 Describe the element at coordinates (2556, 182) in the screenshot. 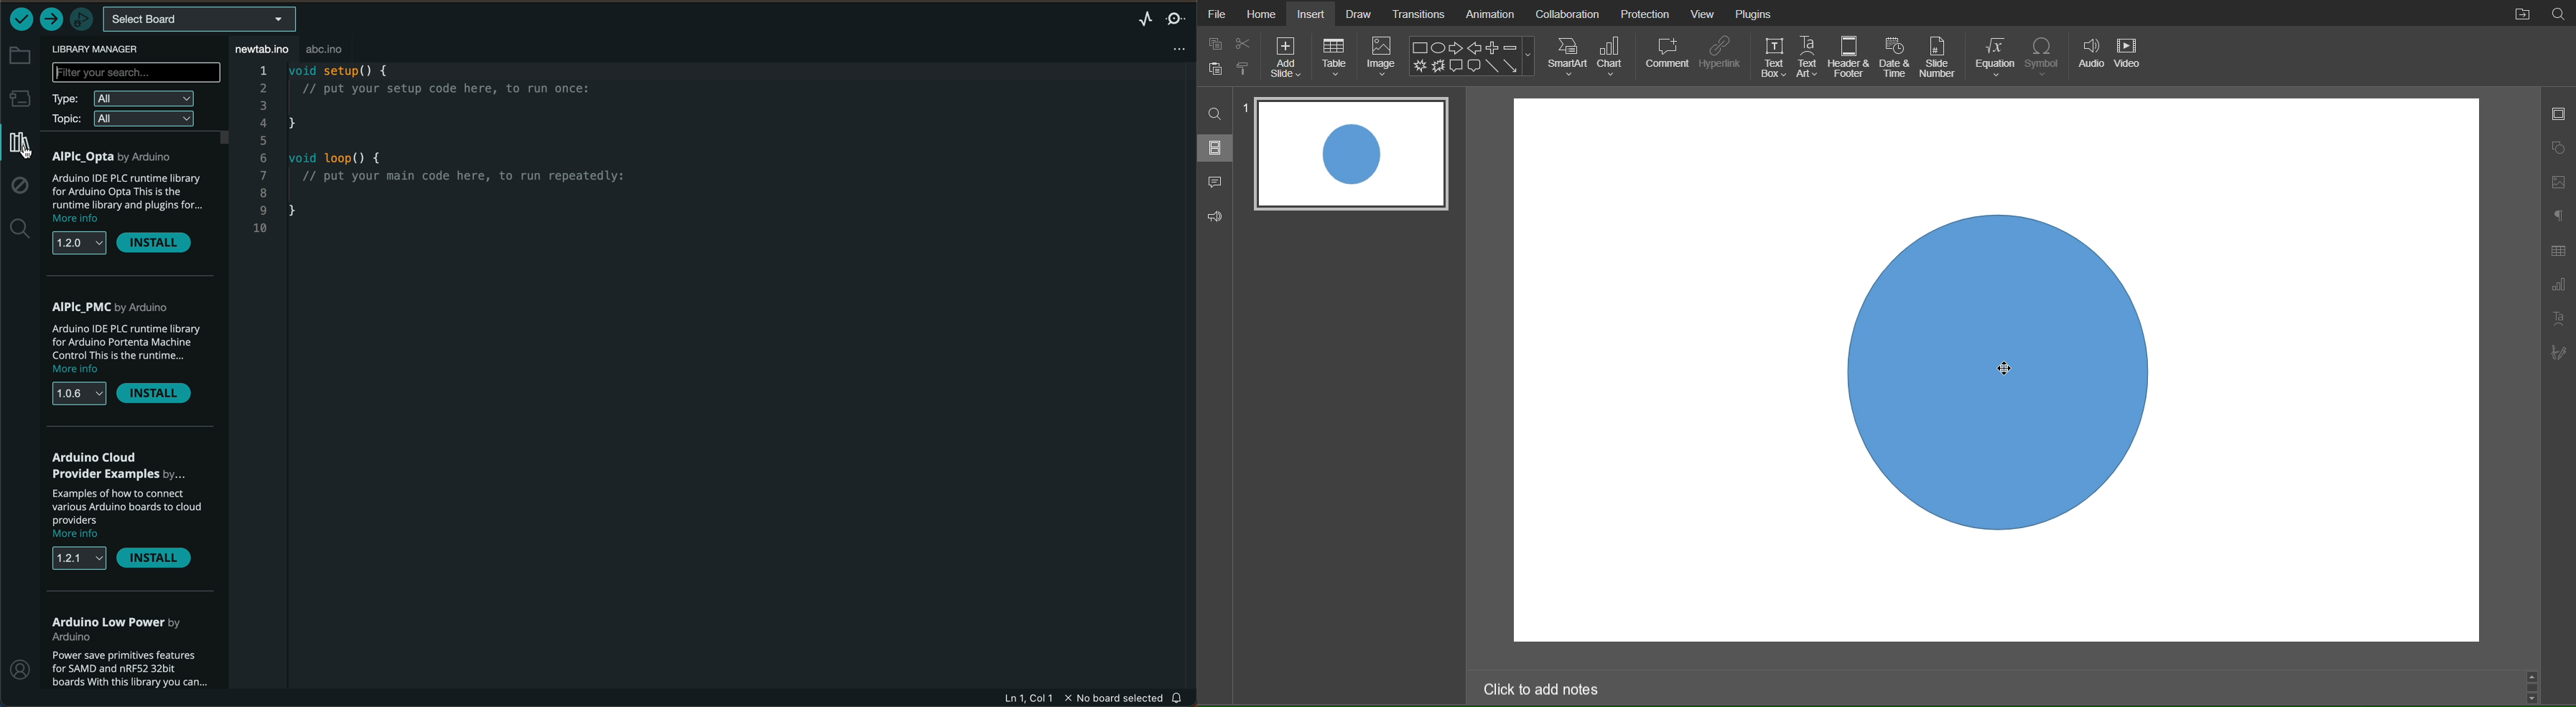

I see `Image Settings` at that location.